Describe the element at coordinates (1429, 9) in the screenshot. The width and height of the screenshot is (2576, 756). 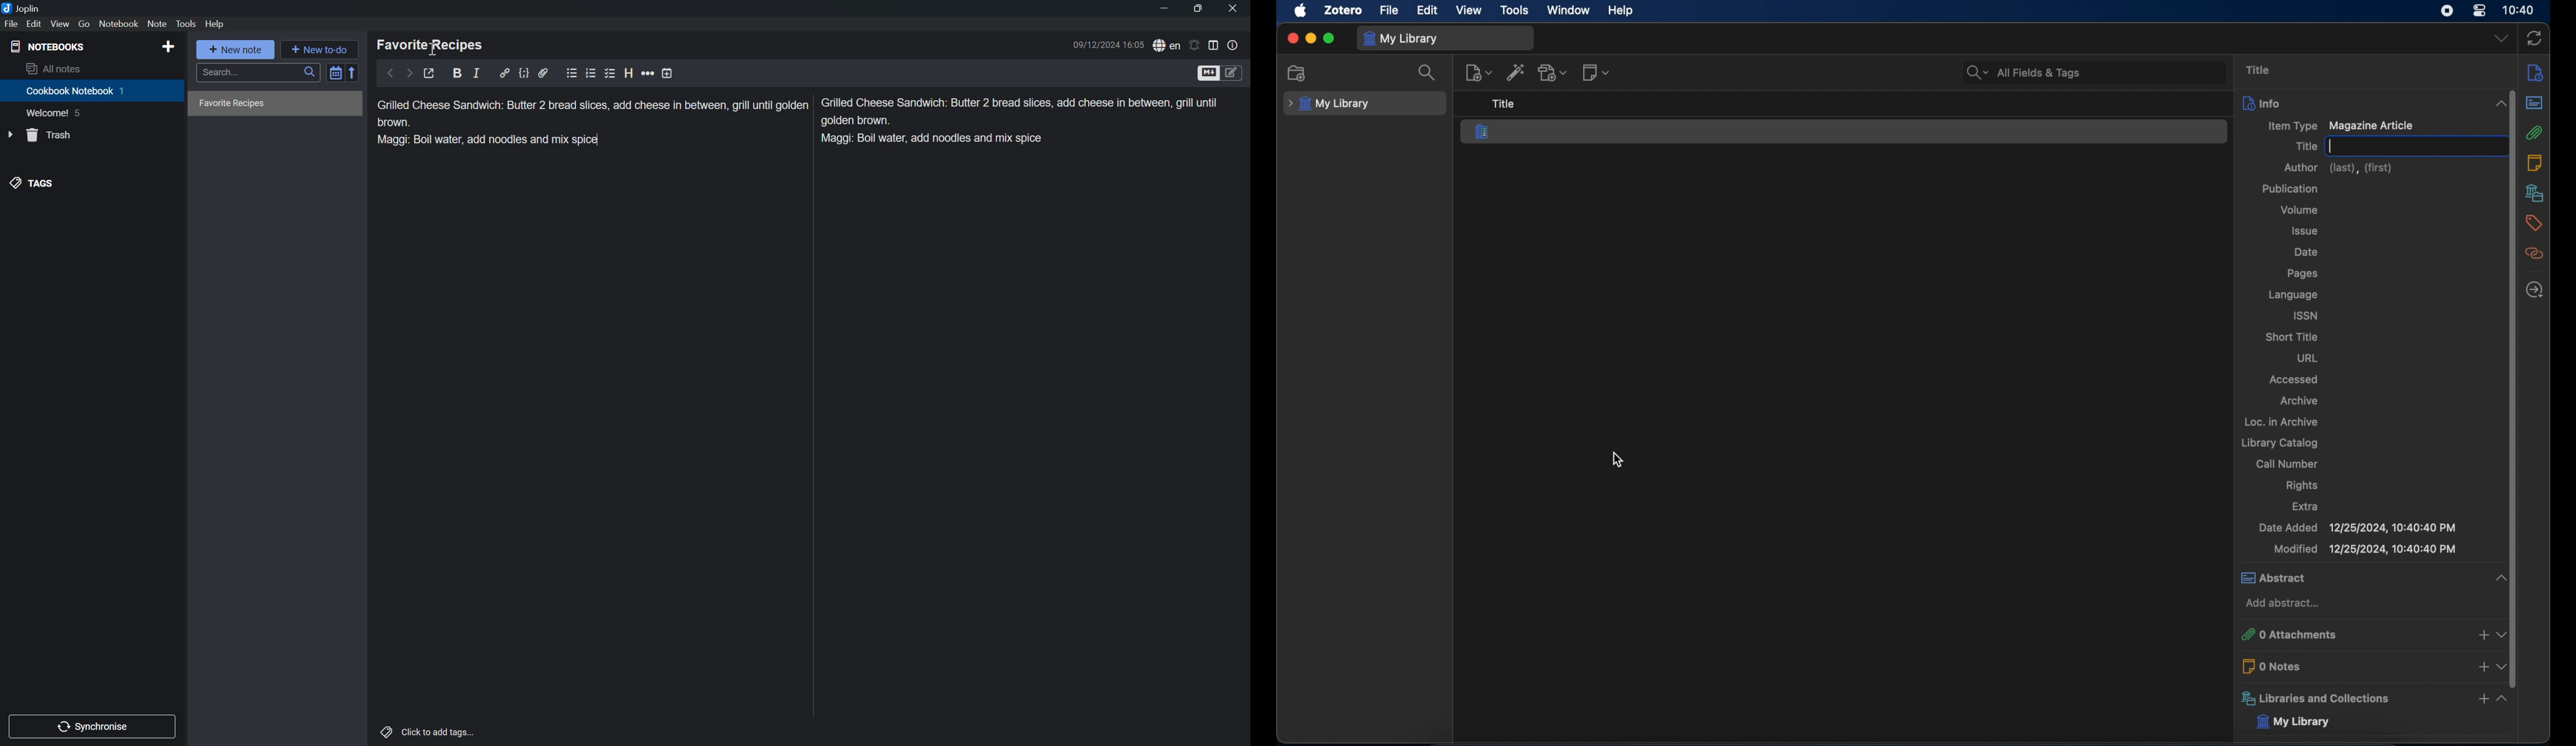
I see `edit` at that location.